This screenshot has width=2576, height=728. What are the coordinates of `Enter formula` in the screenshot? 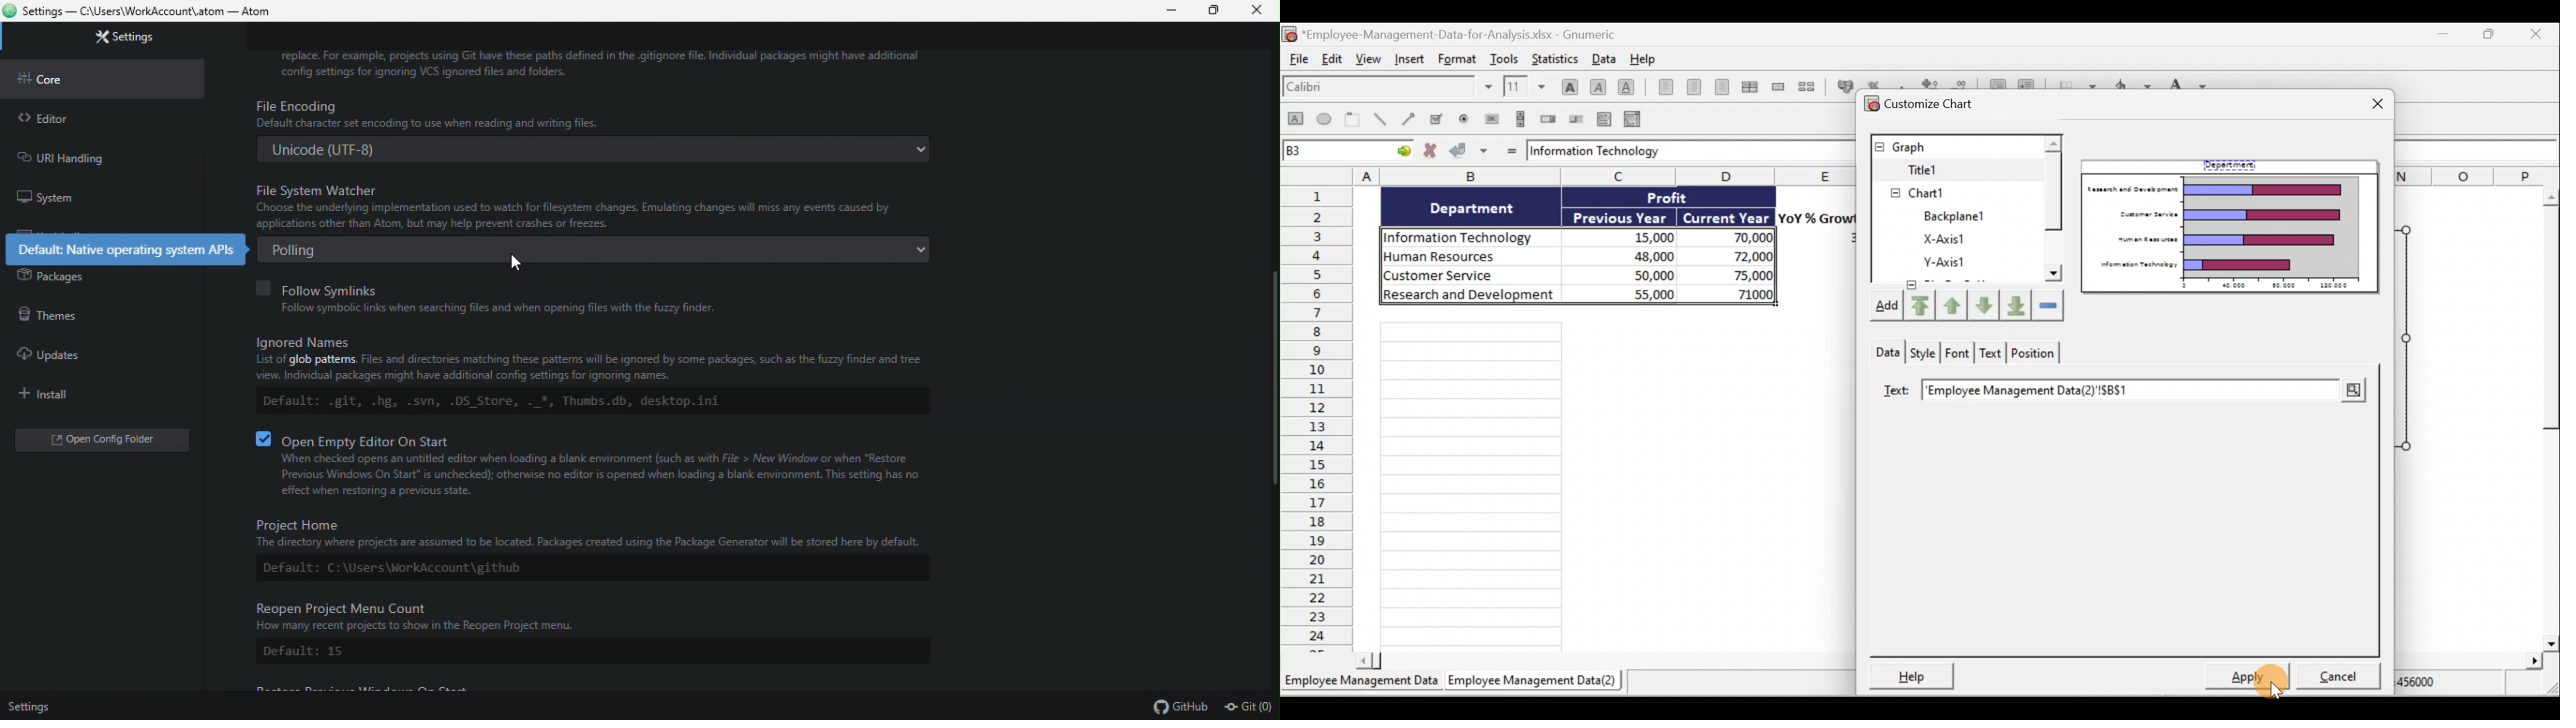 It's located at (1509, 151).